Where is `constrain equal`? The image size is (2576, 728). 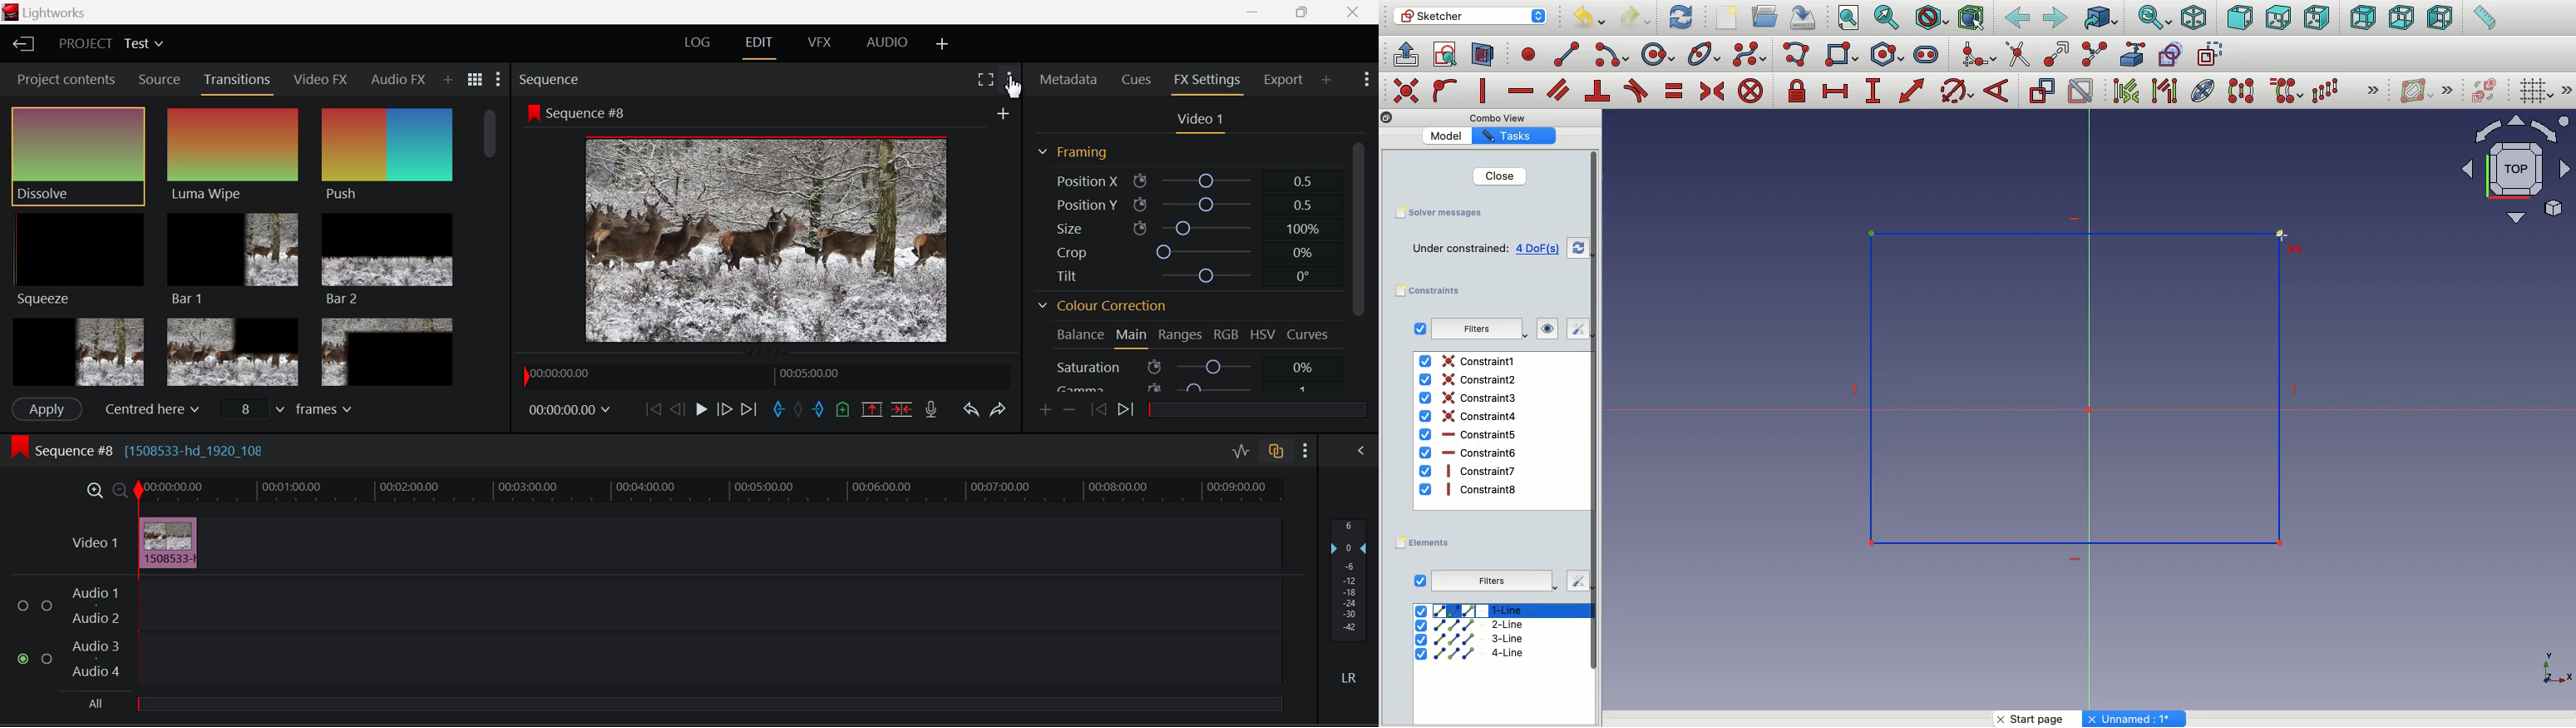
constrain equal is located at coordinates (1675, 91).